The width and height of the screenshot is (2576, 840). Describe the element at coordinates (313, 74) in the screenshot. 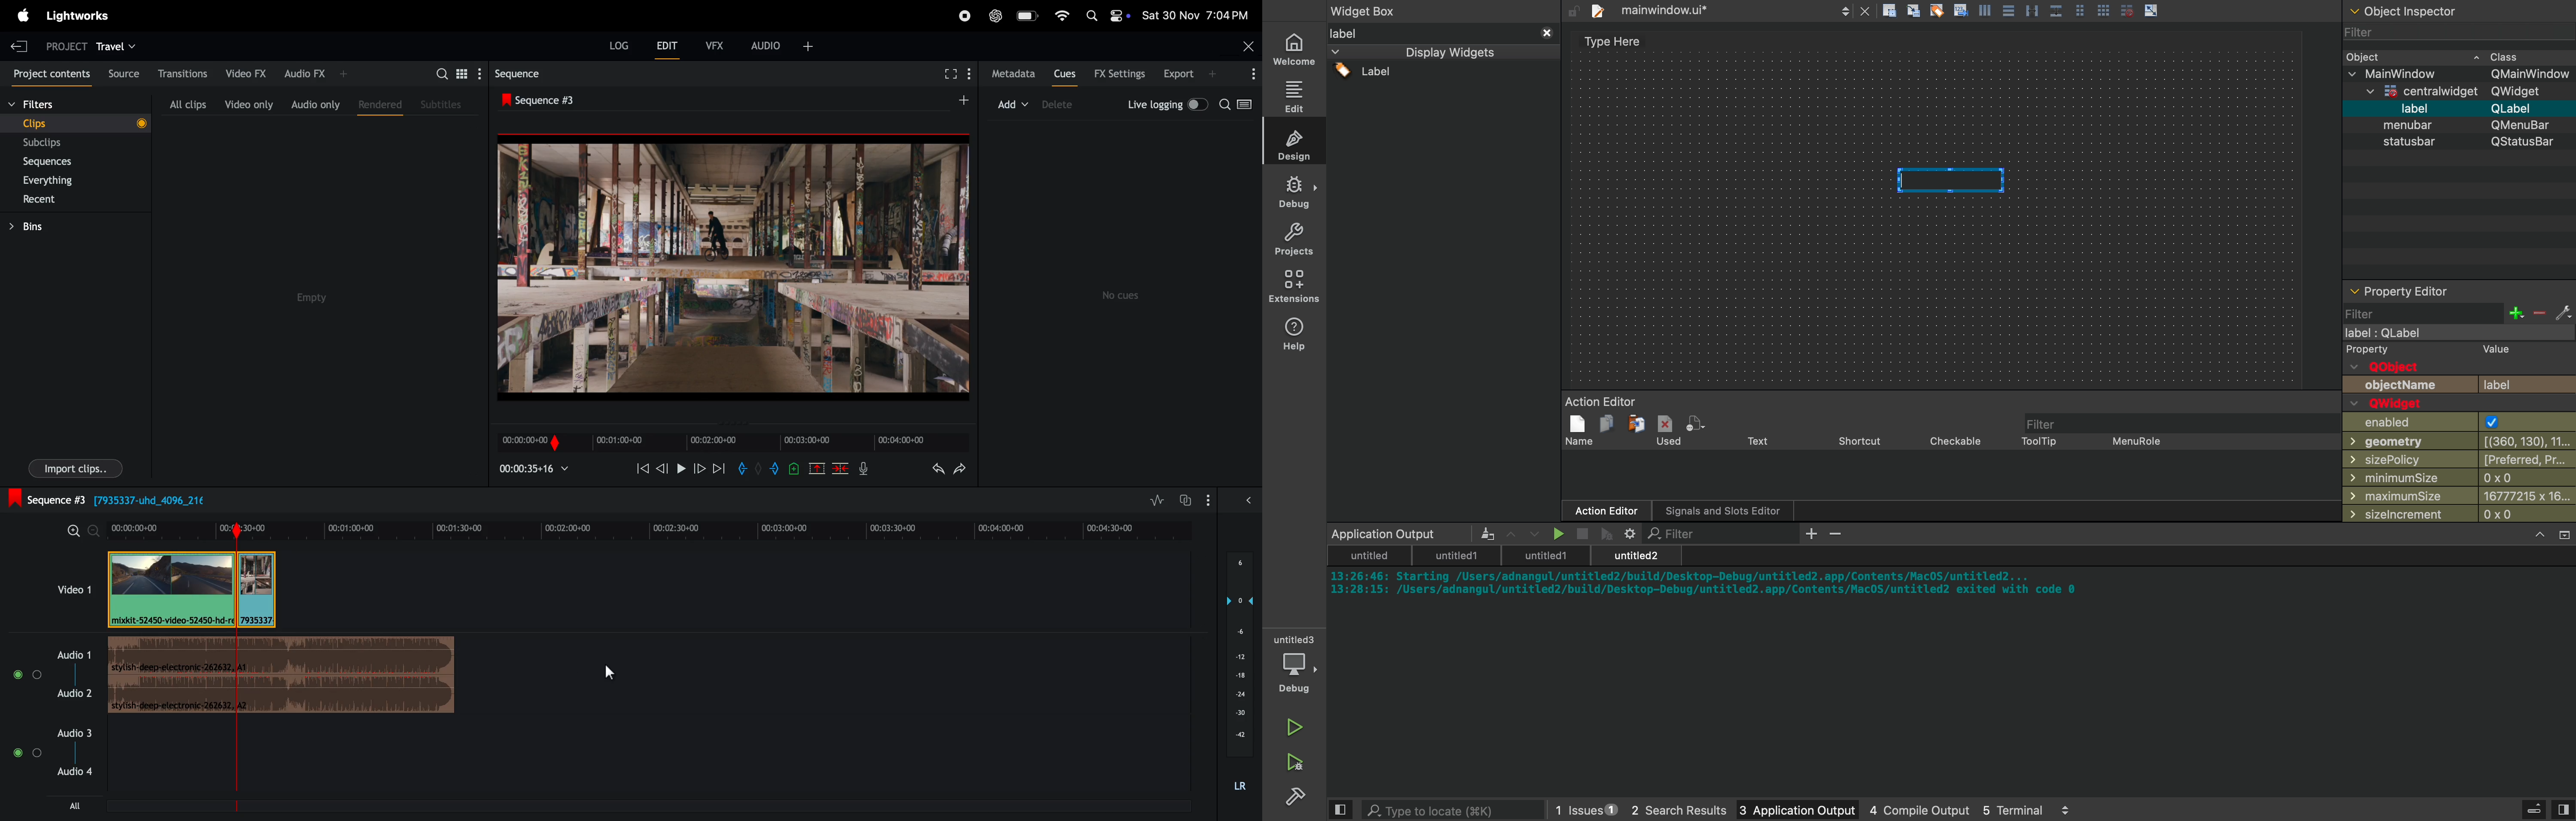

I see `audio fx` at that location.